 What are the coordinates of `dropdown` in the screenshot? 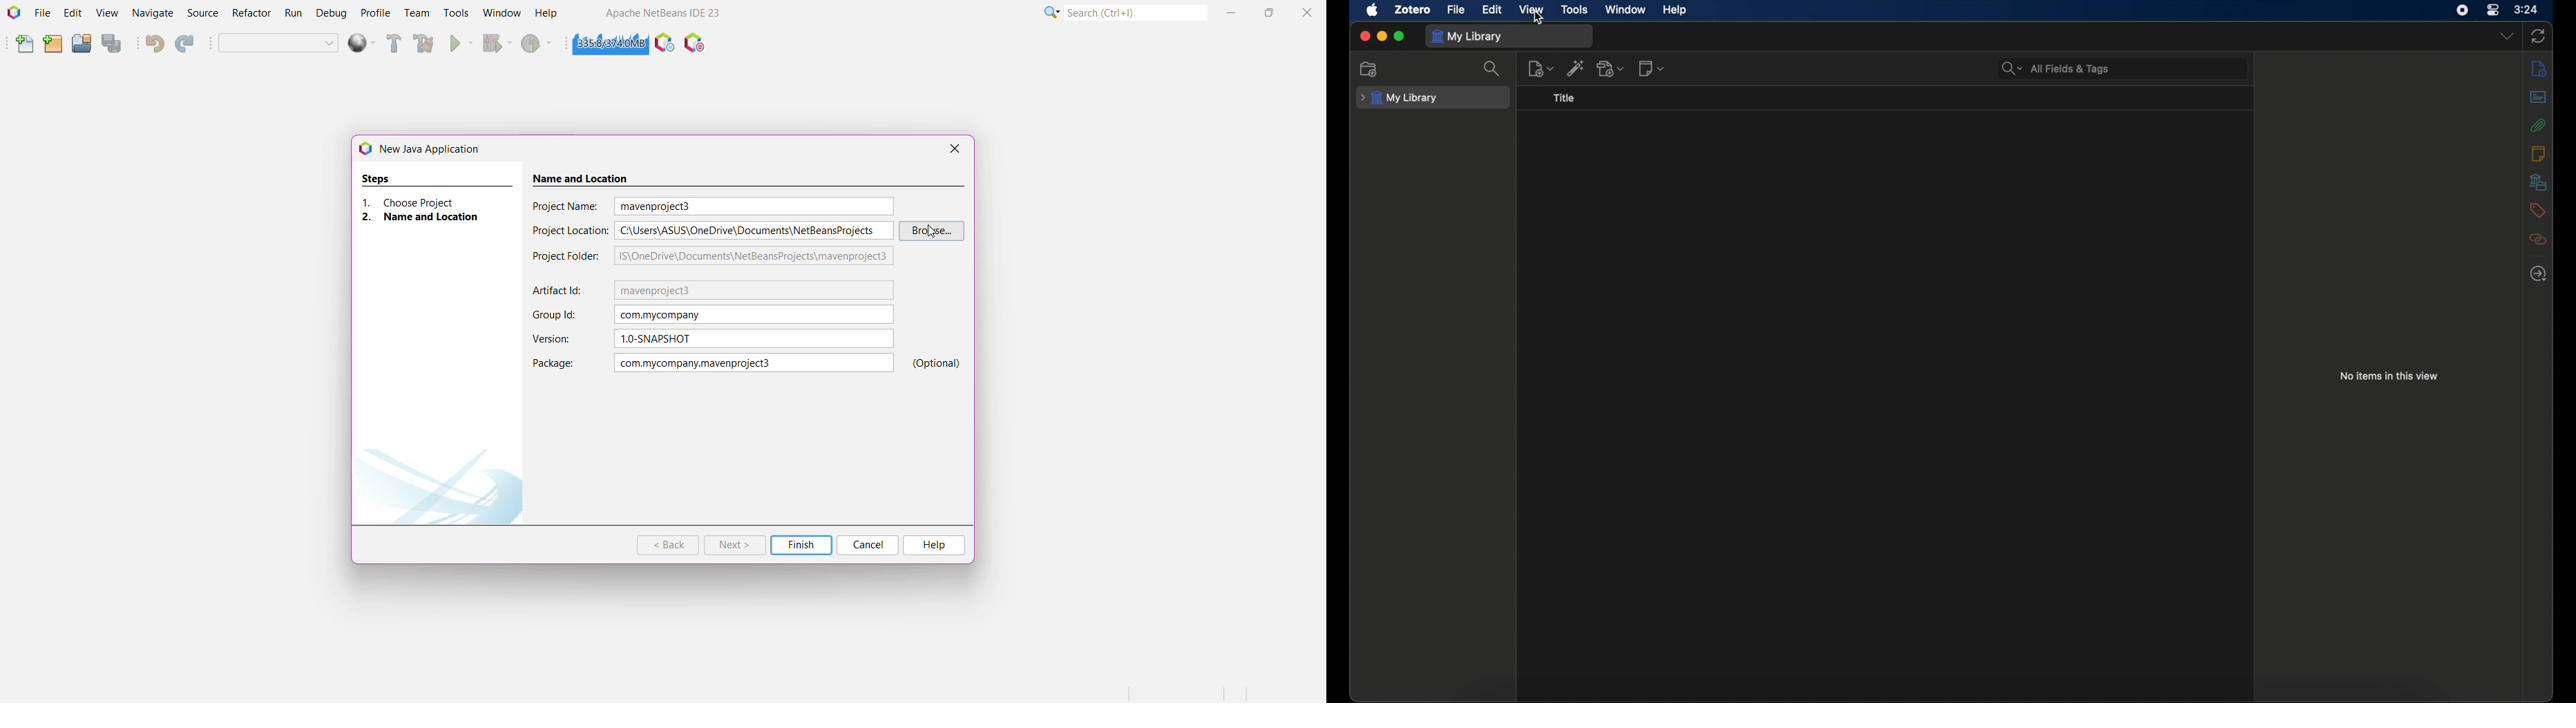 It's located at (2508, 36).